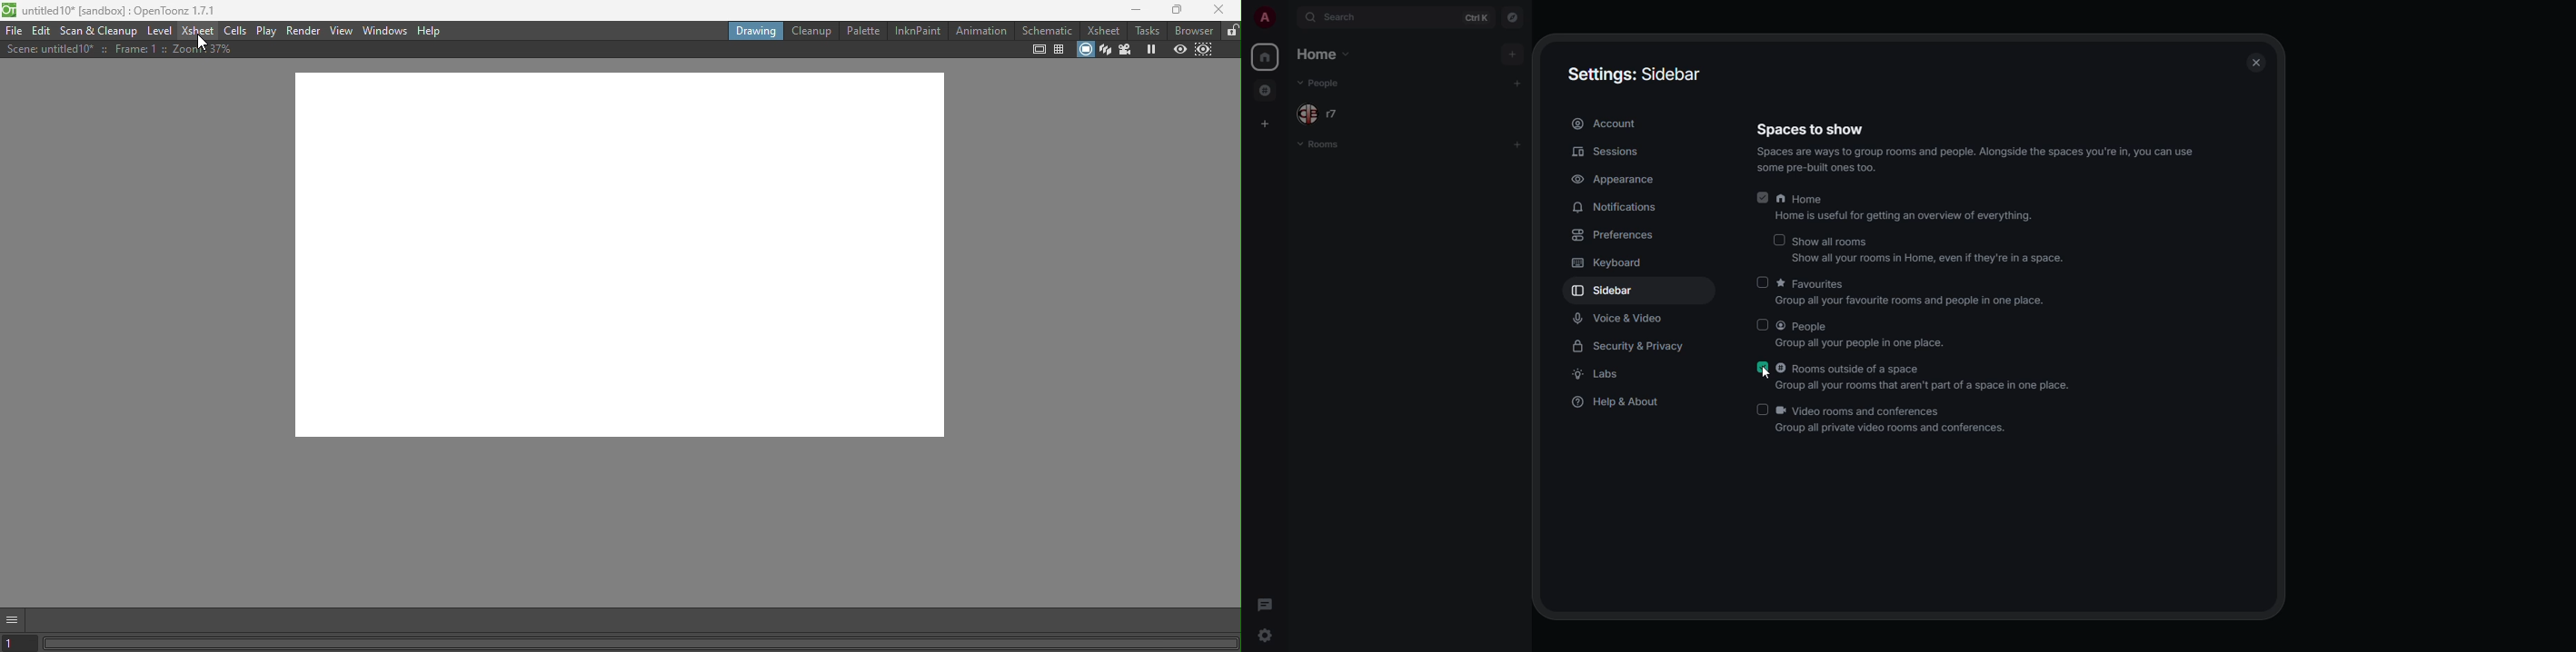  I want to click on enabled, so click(1763, 195).